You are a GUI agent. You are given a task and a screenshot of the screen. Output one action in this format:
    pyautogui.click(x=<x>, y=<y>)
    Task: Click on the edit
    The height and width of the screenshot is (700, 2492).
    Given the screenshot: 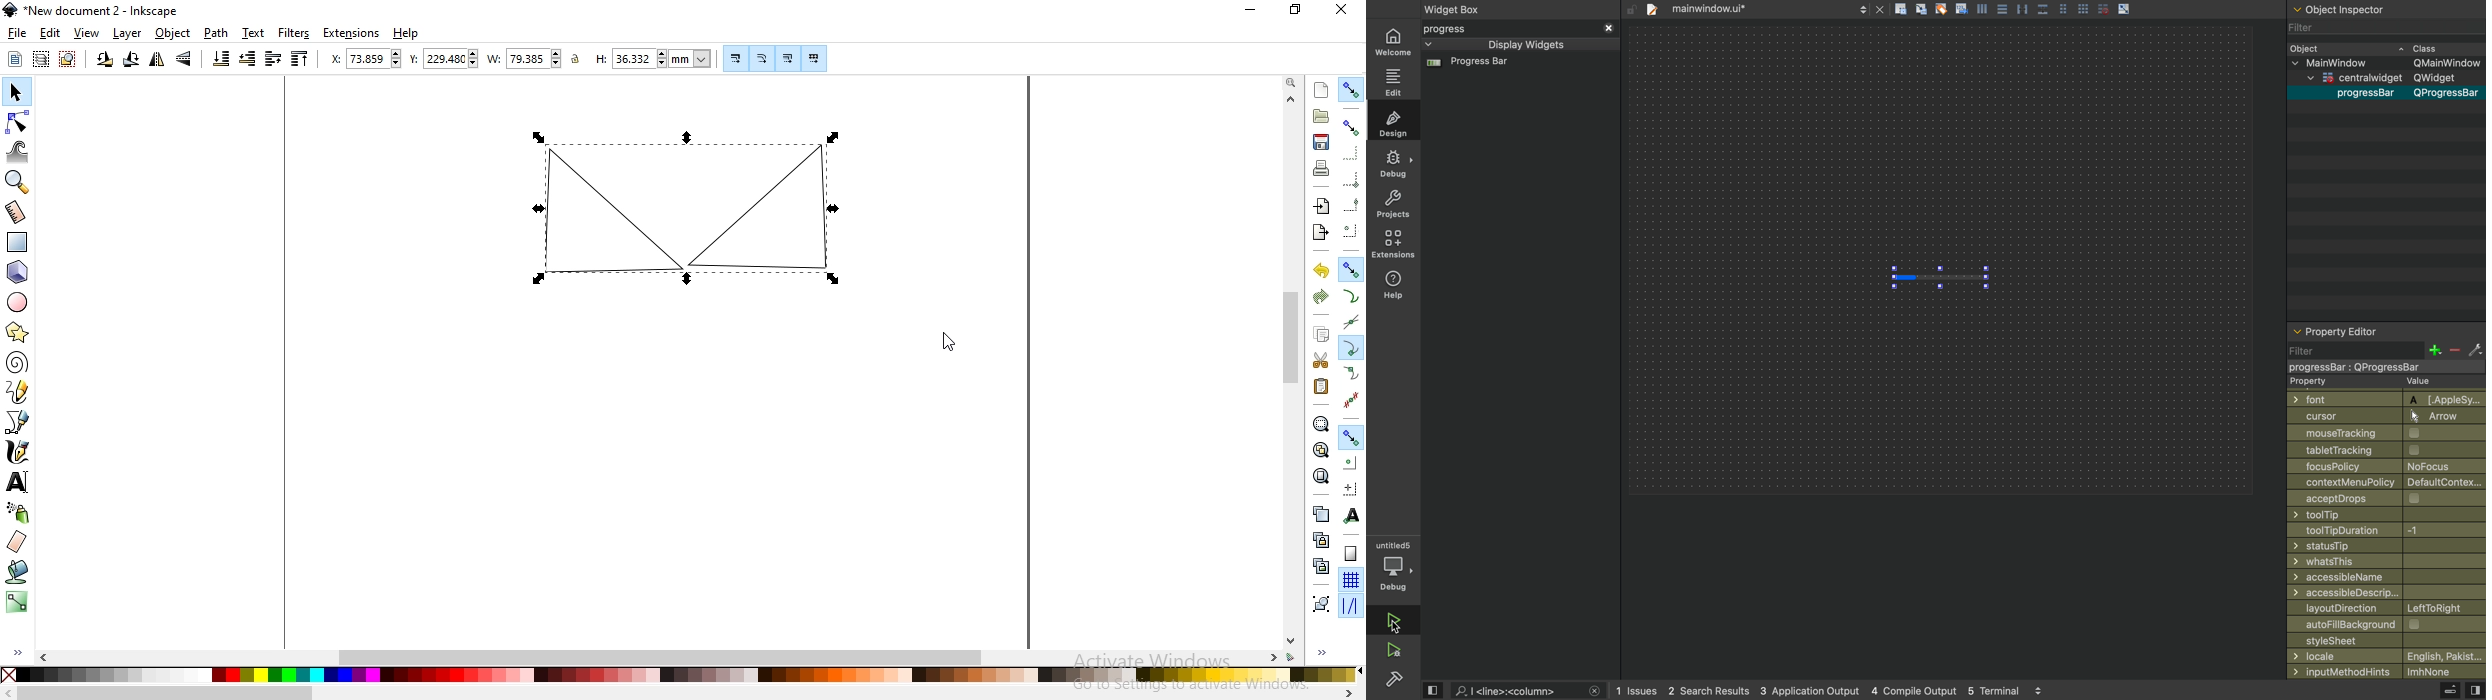 What is the action you would take?
    pyautogui.click(x=48, y=33)
    